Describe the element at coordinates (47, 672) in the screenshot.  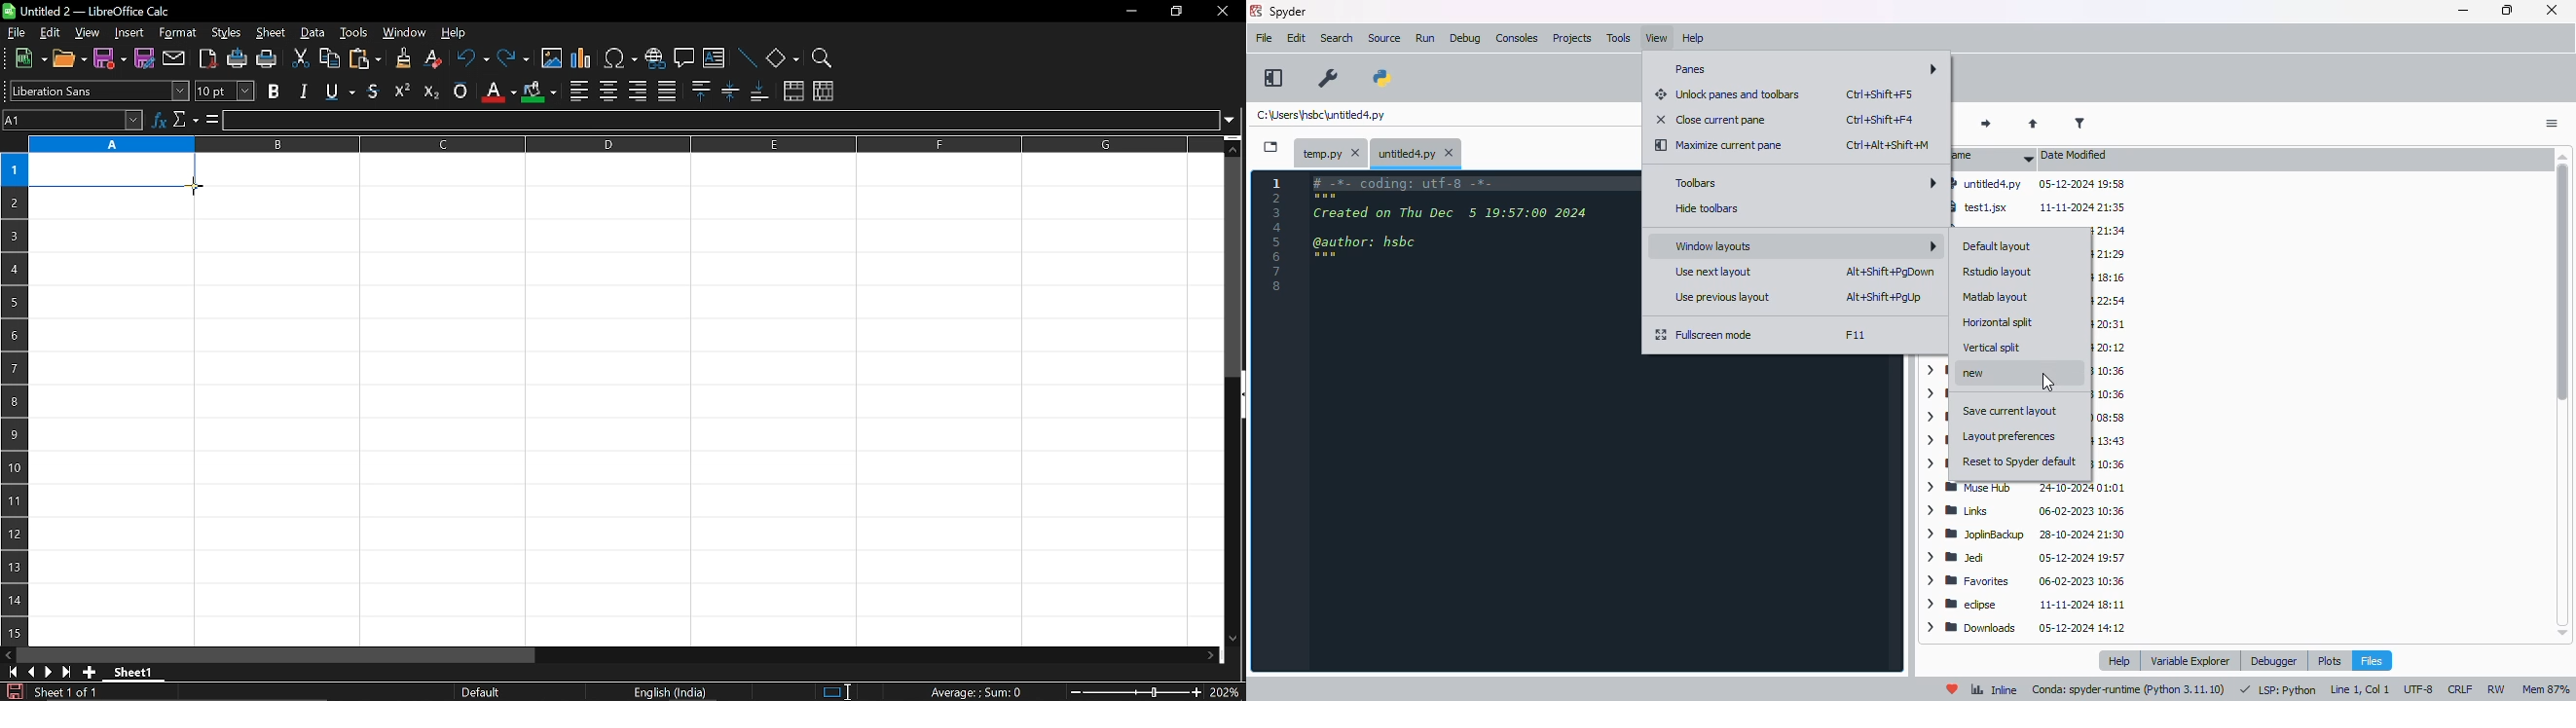
I see `next sheet` at that location.